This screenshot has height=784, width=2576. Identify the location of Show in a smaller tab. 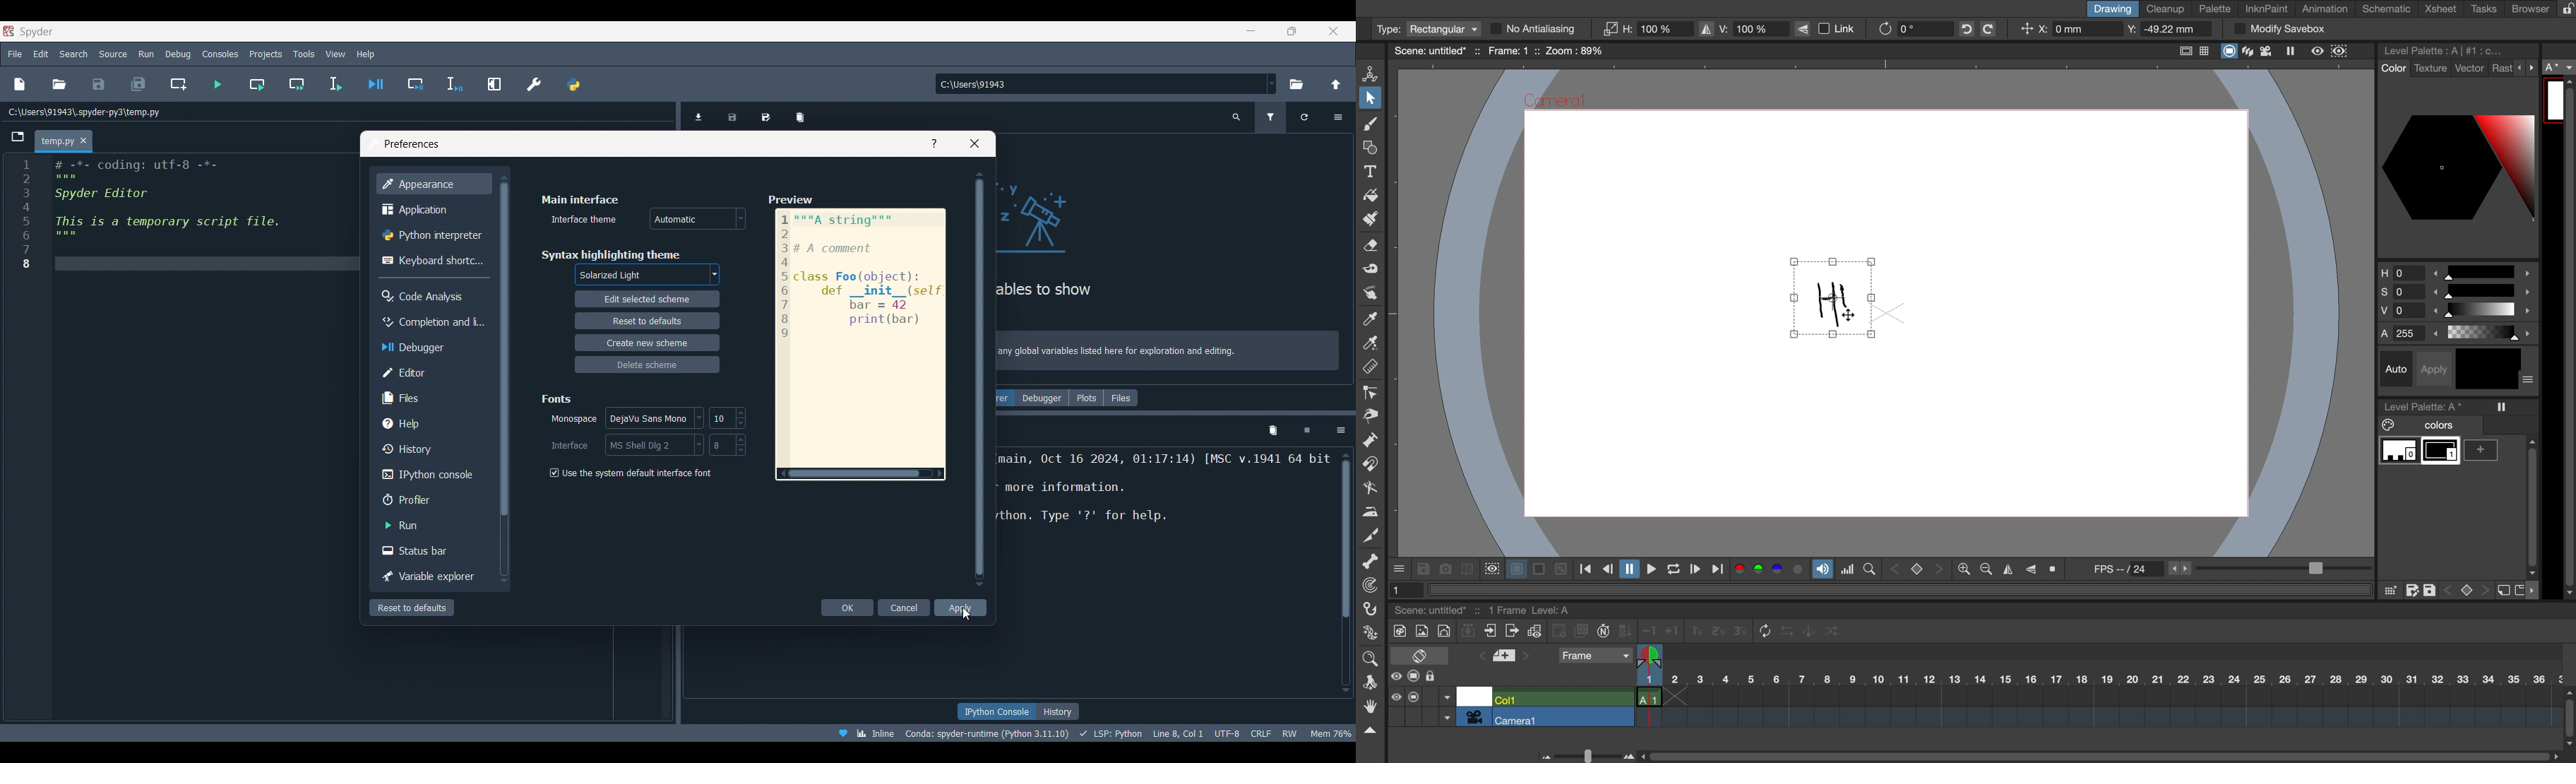
(1292, 31).